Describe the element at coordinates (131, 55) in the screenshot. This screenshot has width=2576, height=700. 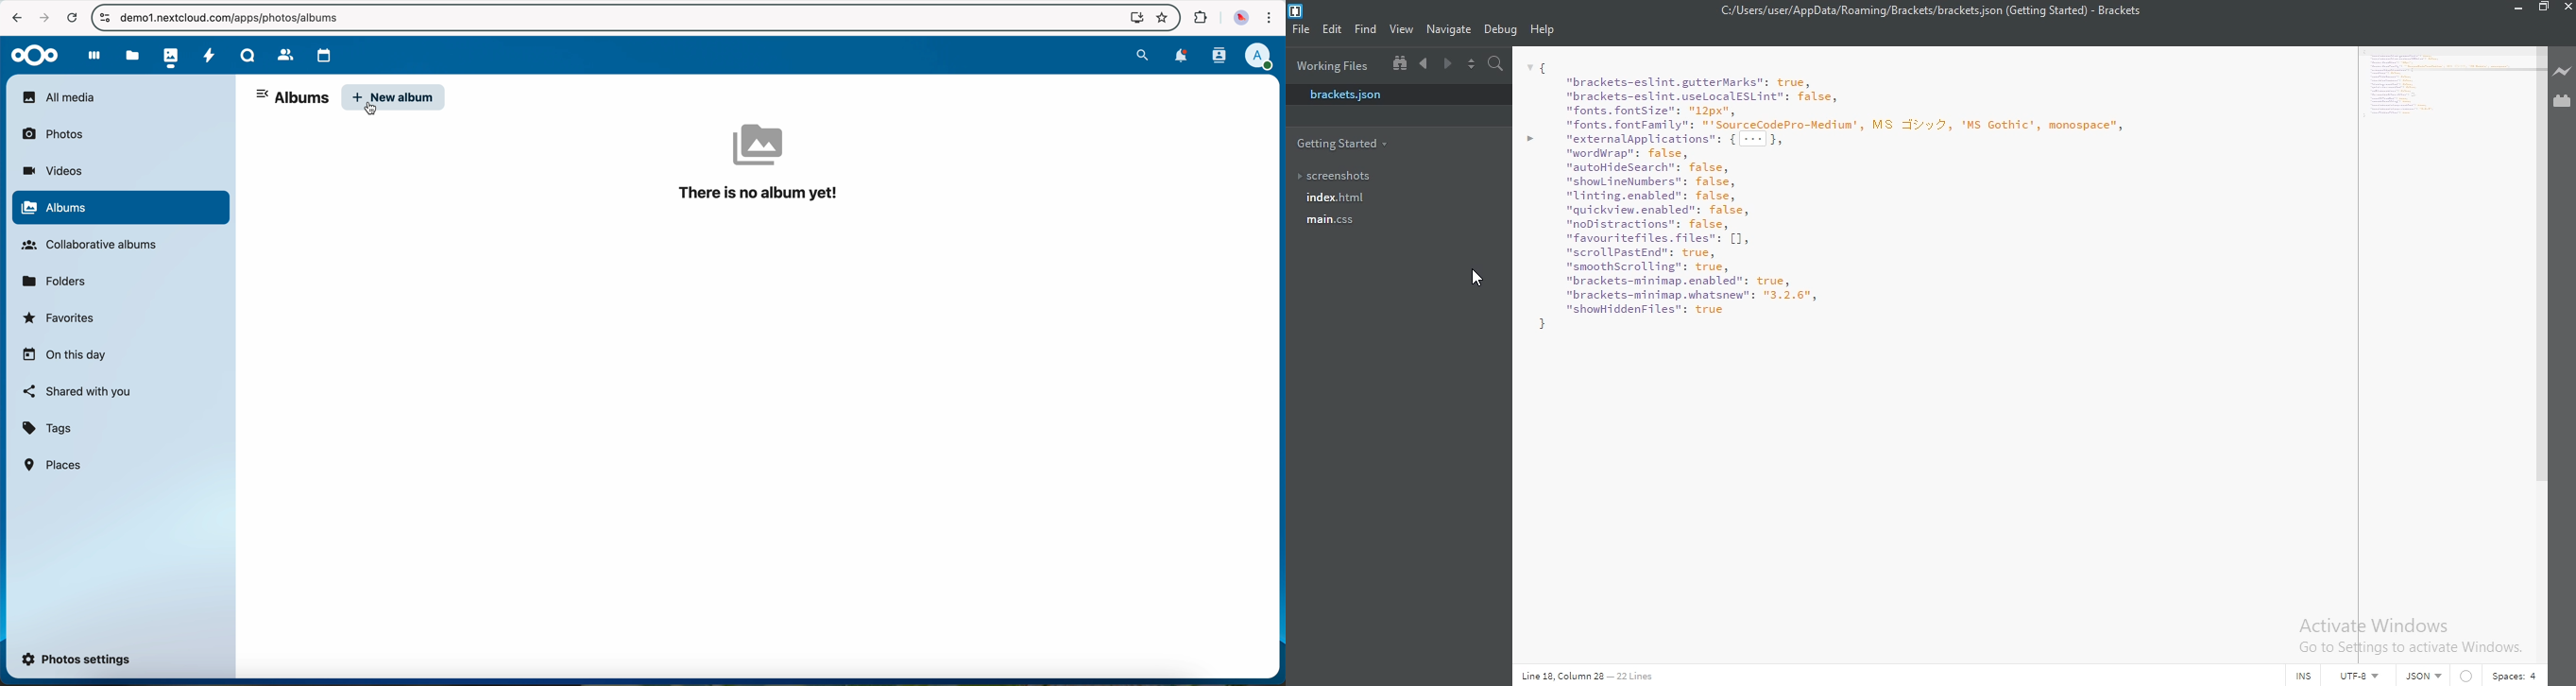
I see `files` at that location.